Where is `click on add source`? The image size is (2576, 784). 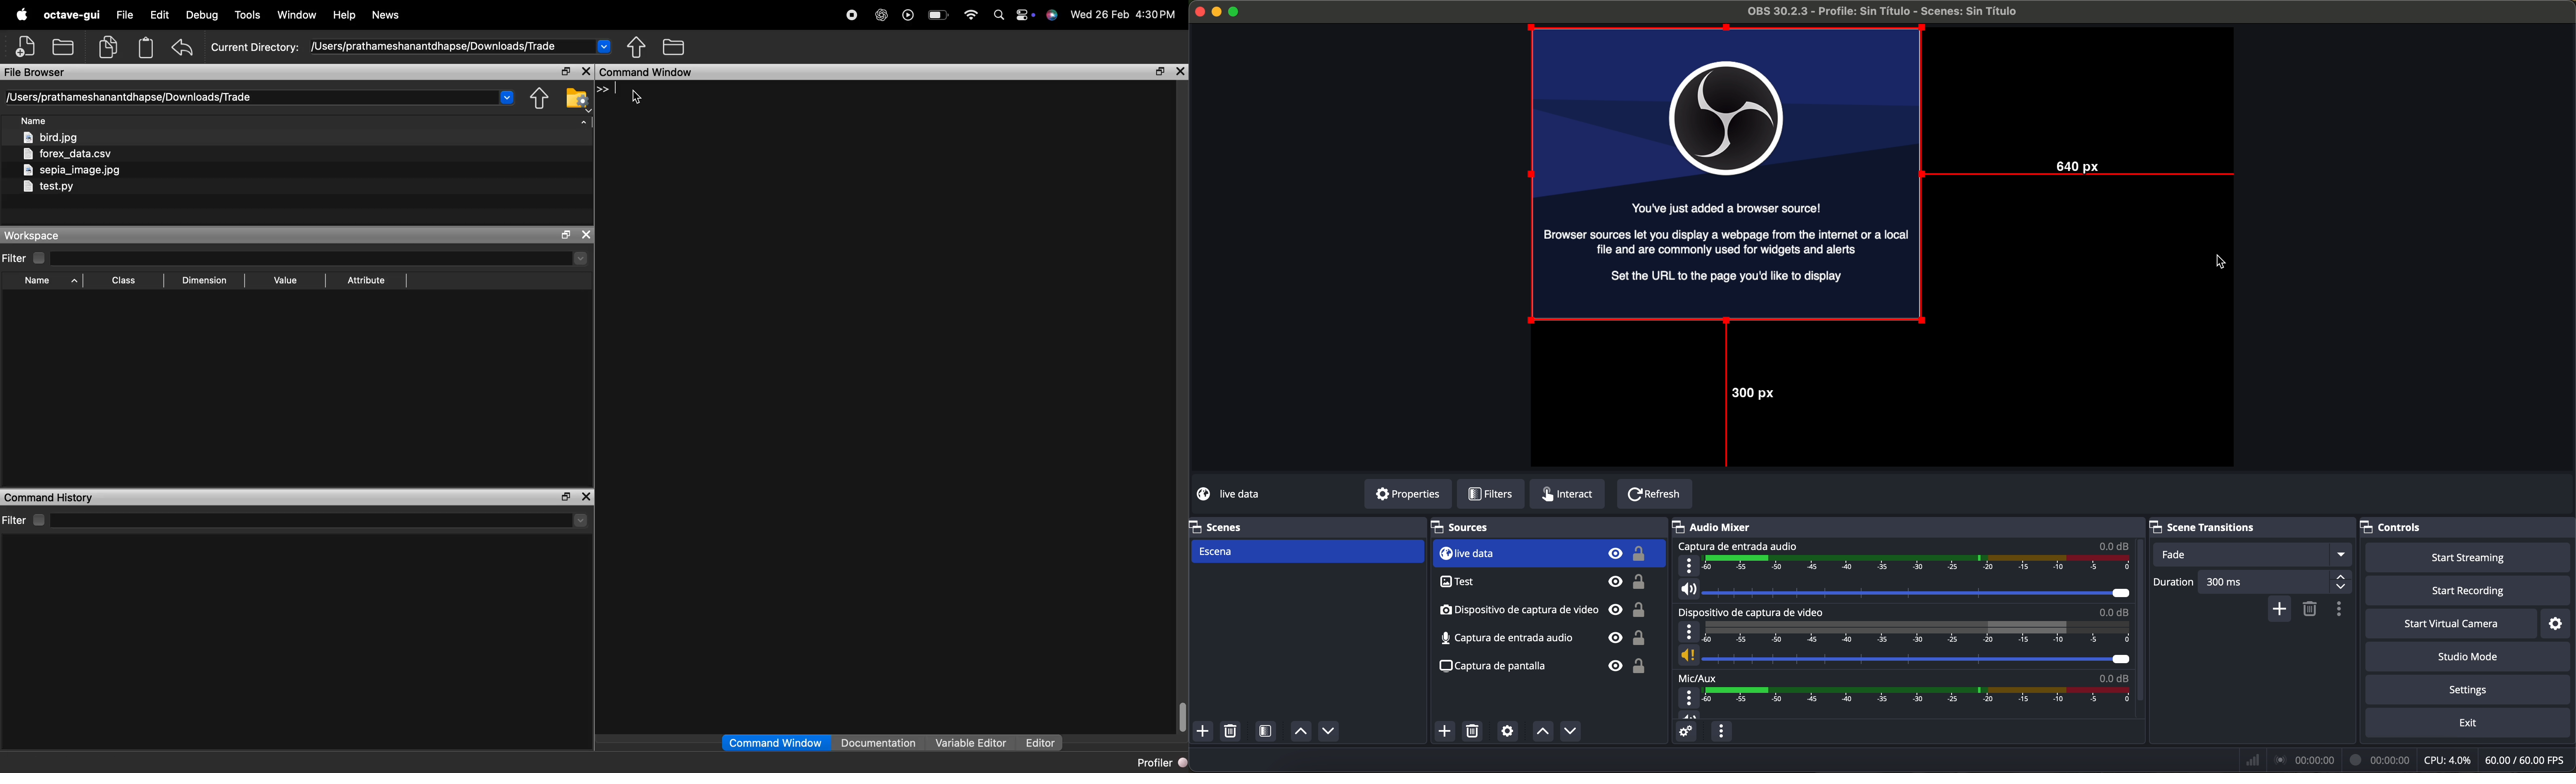
click on add source is located at coordinates (1446, 732).